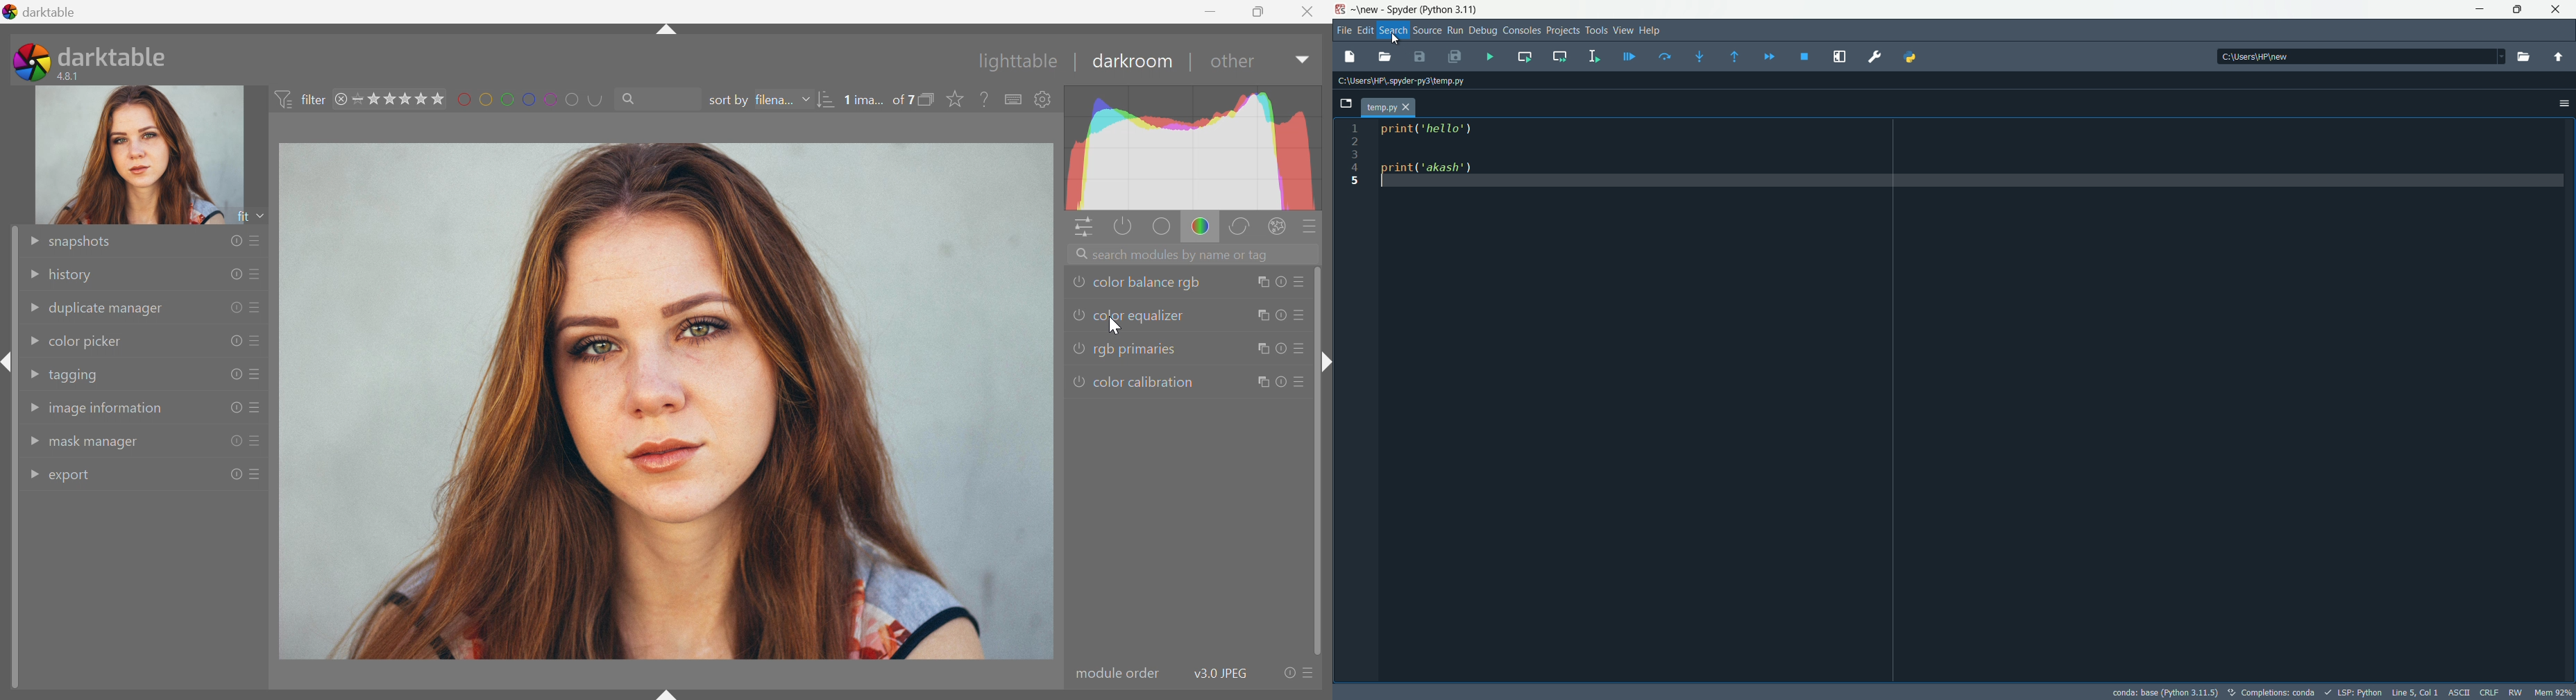 This screenshot has height=700, width=2576. Describe the element at coordinates (1406, 80) in the screenshot. I see `file directory` at that location.